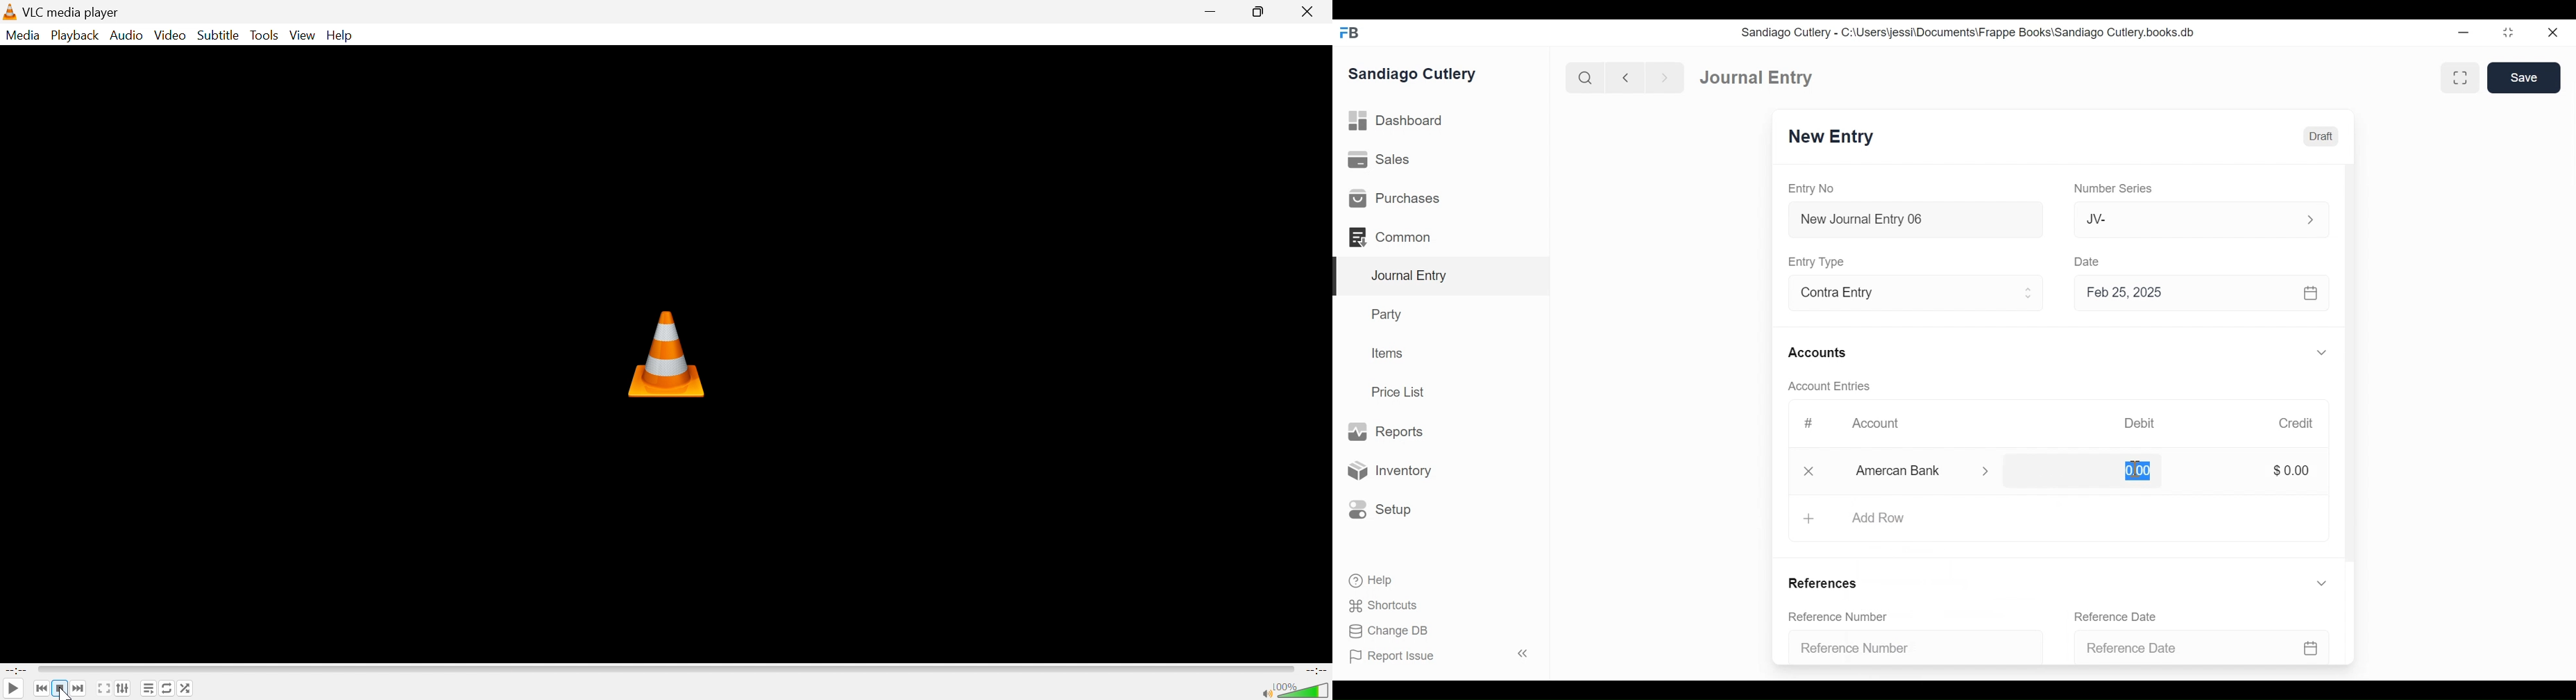 Image resolution: width=2576 pixels, height=700 pixels. What do you see at coordinates (2510, 32) in the screenshot?
I see `Restore` at bounding box center [2510, 32].